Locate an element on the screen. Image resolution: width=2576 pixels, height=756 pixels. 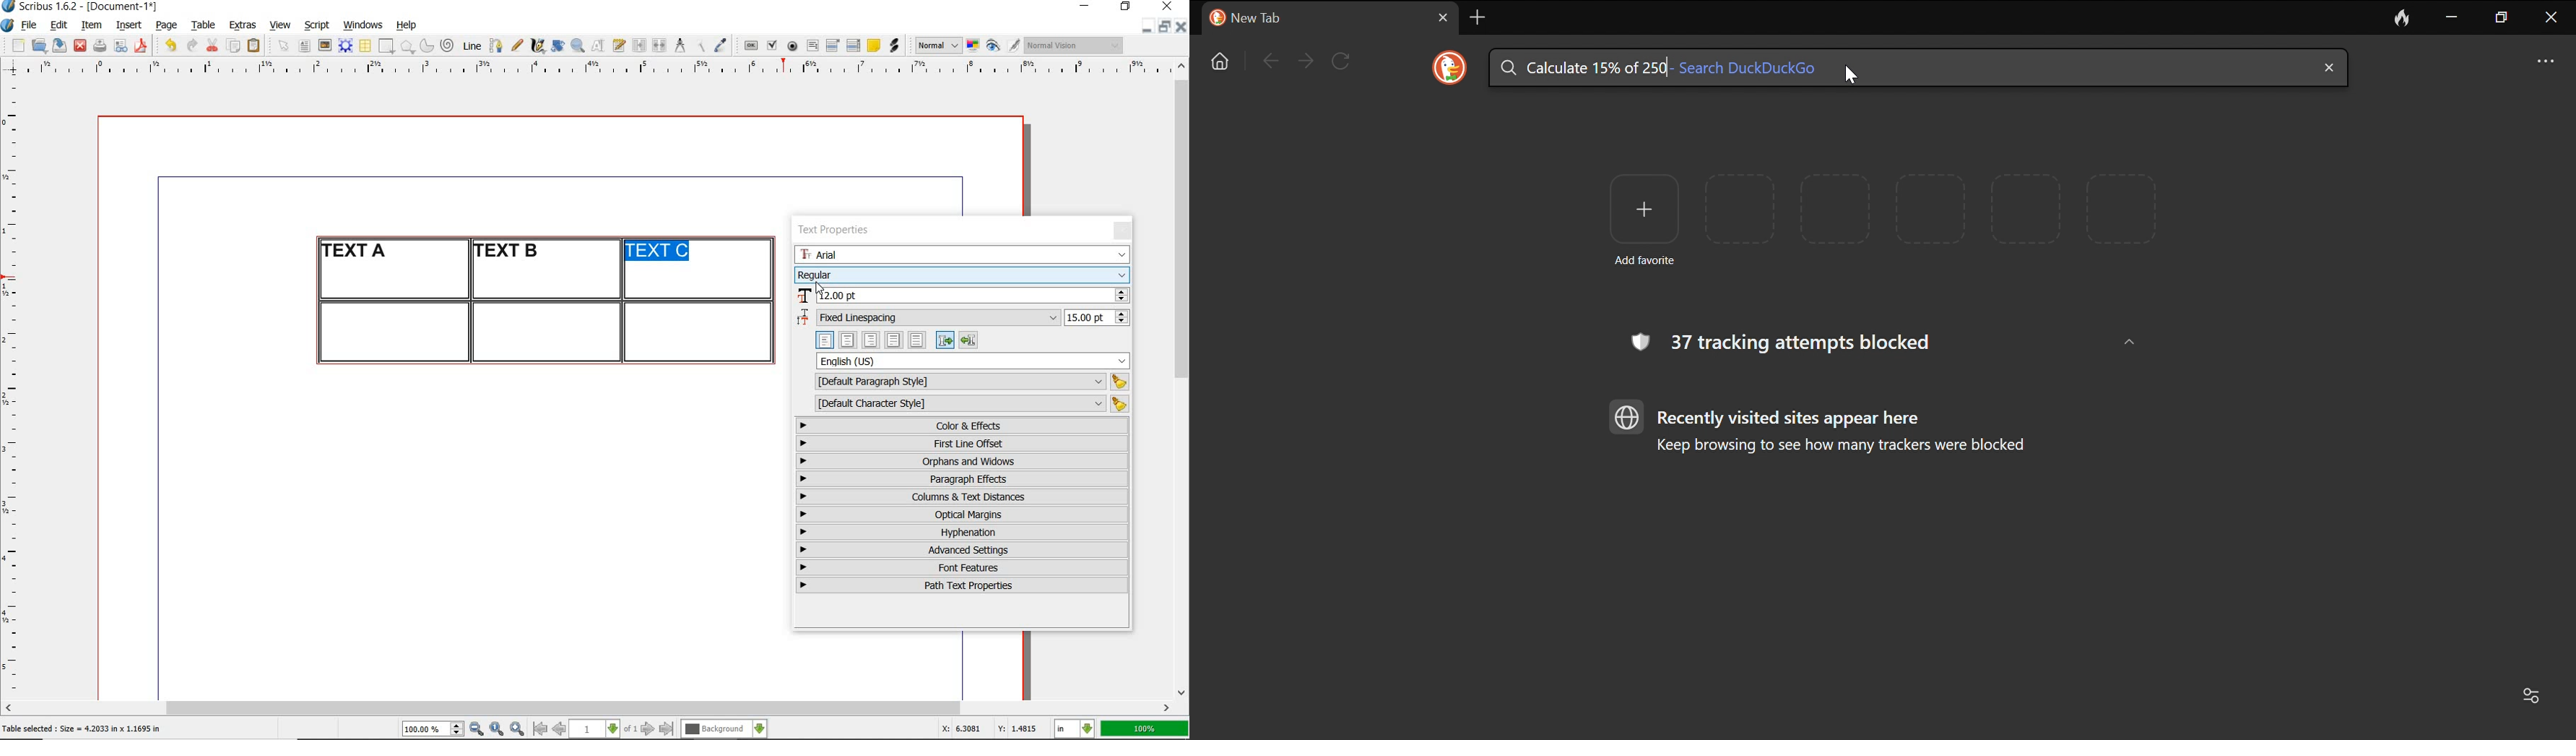
preflight verifier is located at coordinates (121, 47).